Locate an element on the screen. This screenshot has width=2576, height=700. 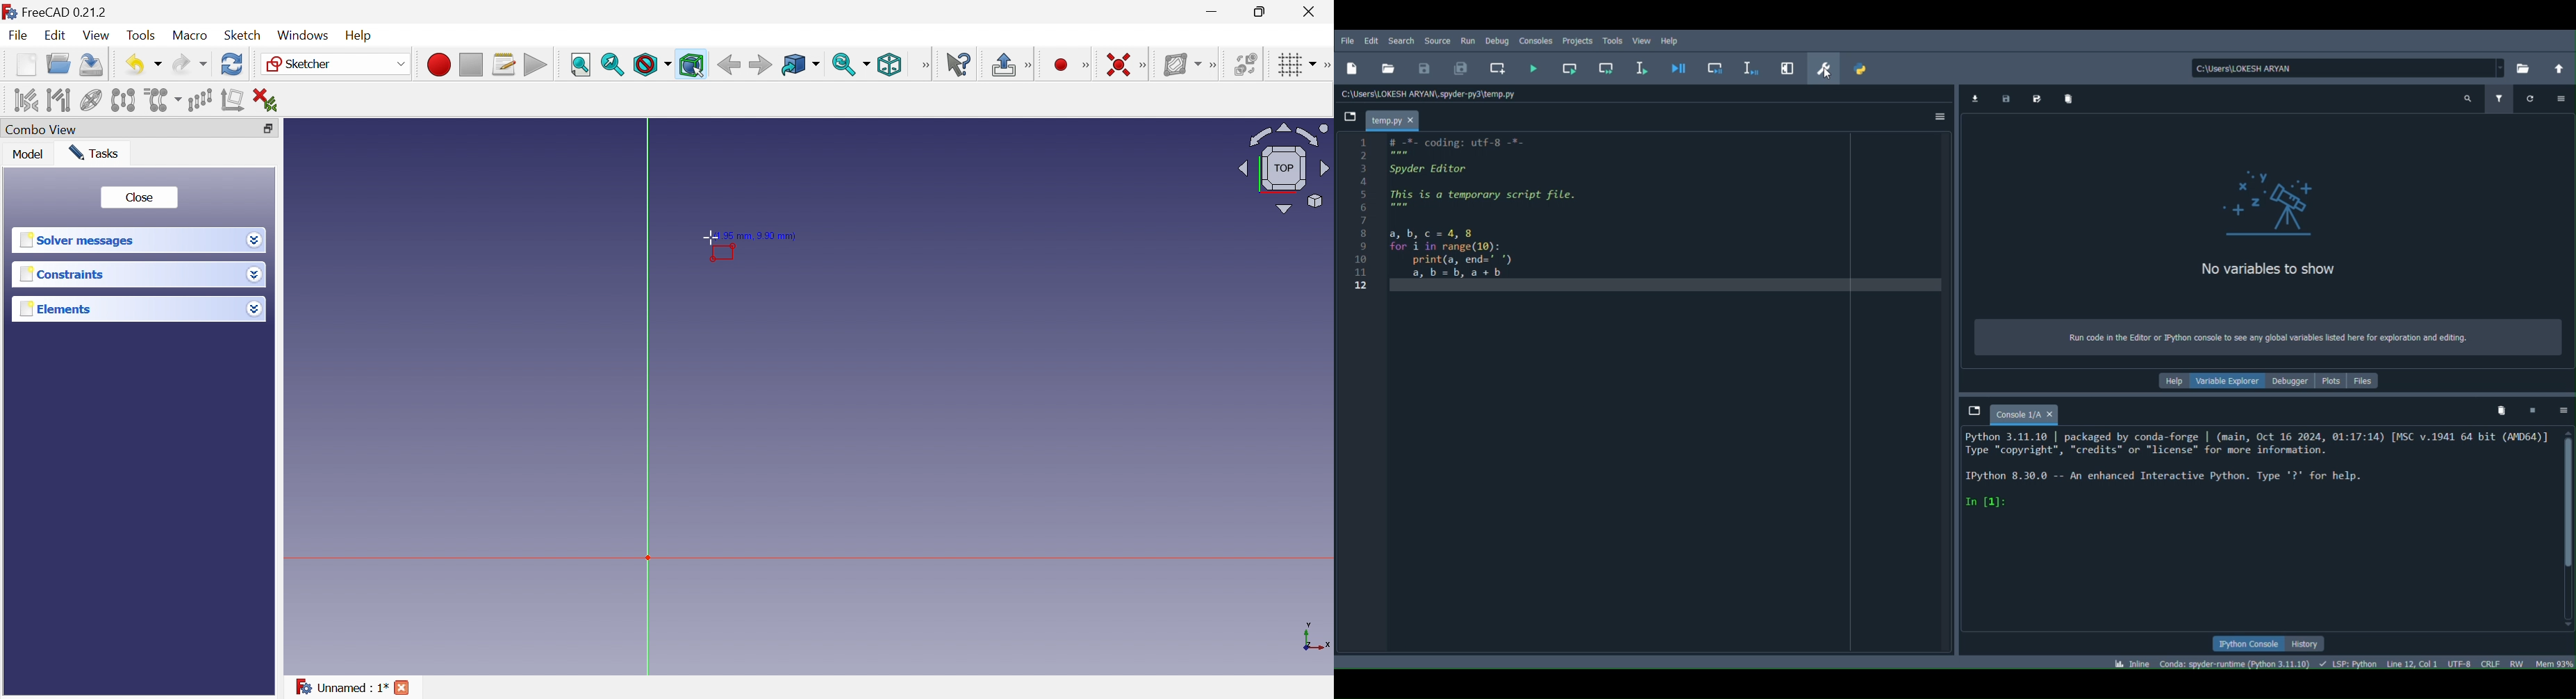
Run selection or current line (F9) is located at coordinates (1639, 67).